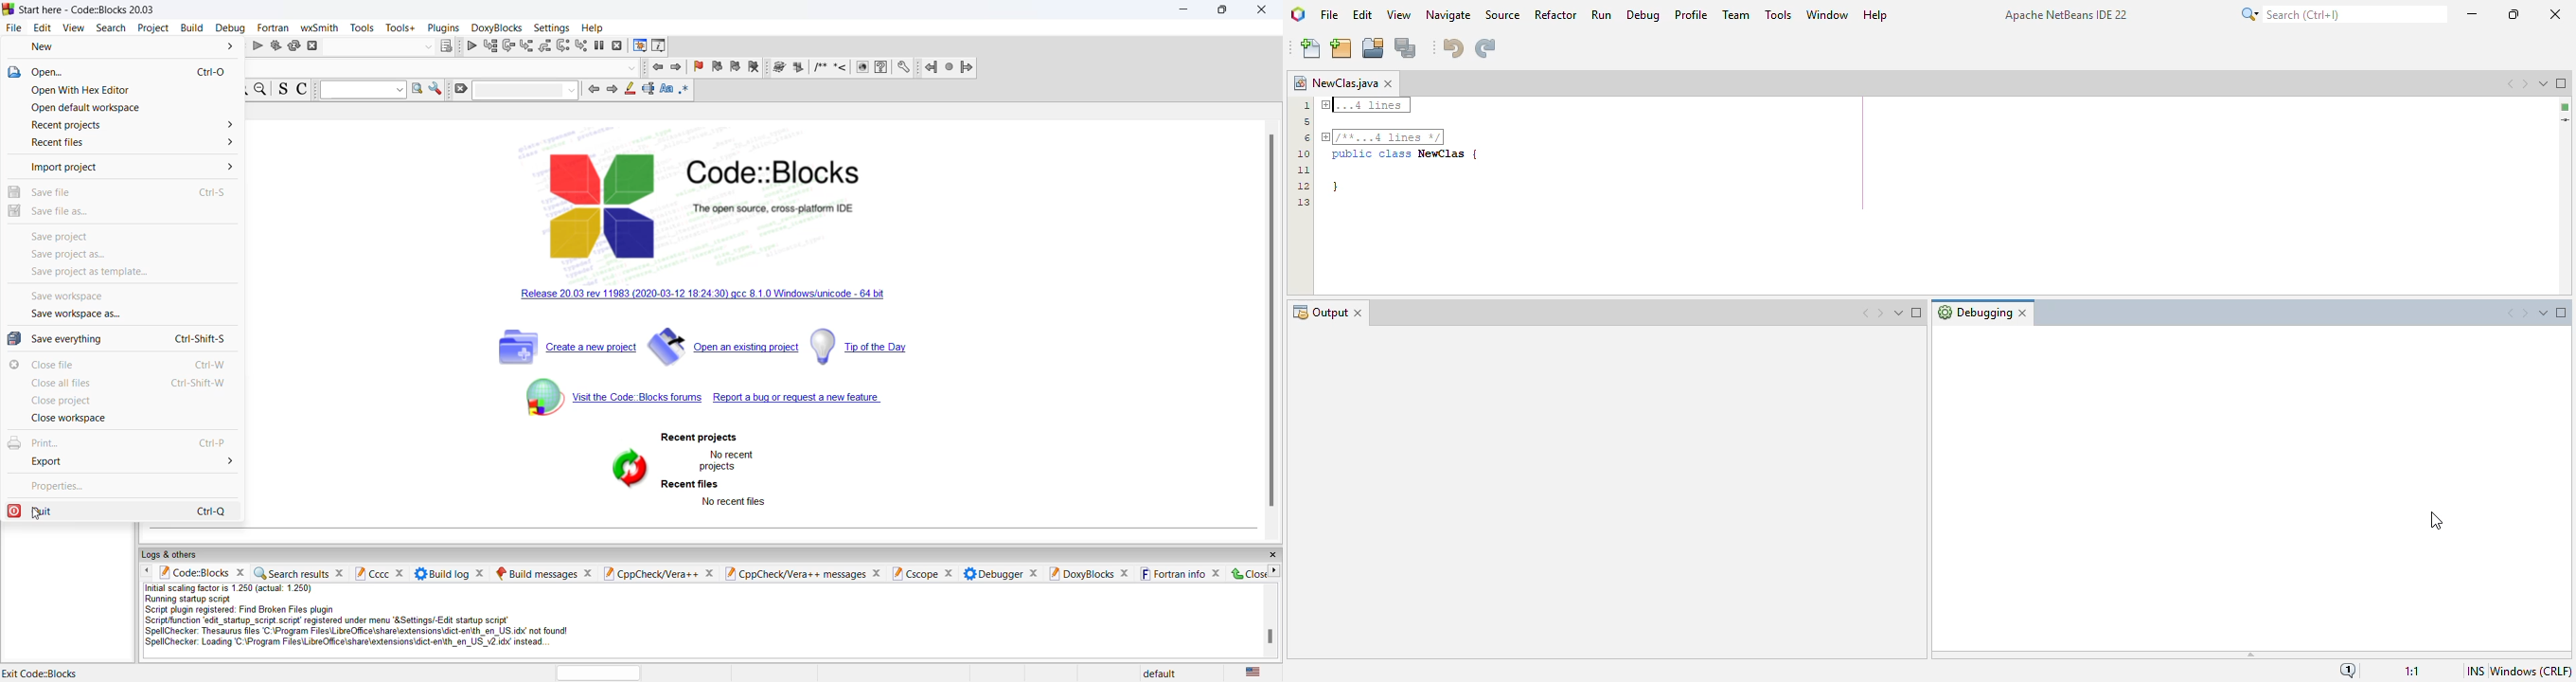 The image size is (2576, 700). Describe the element at coordinates (691, 484) in the screenshot. I see `recent files` at that location.